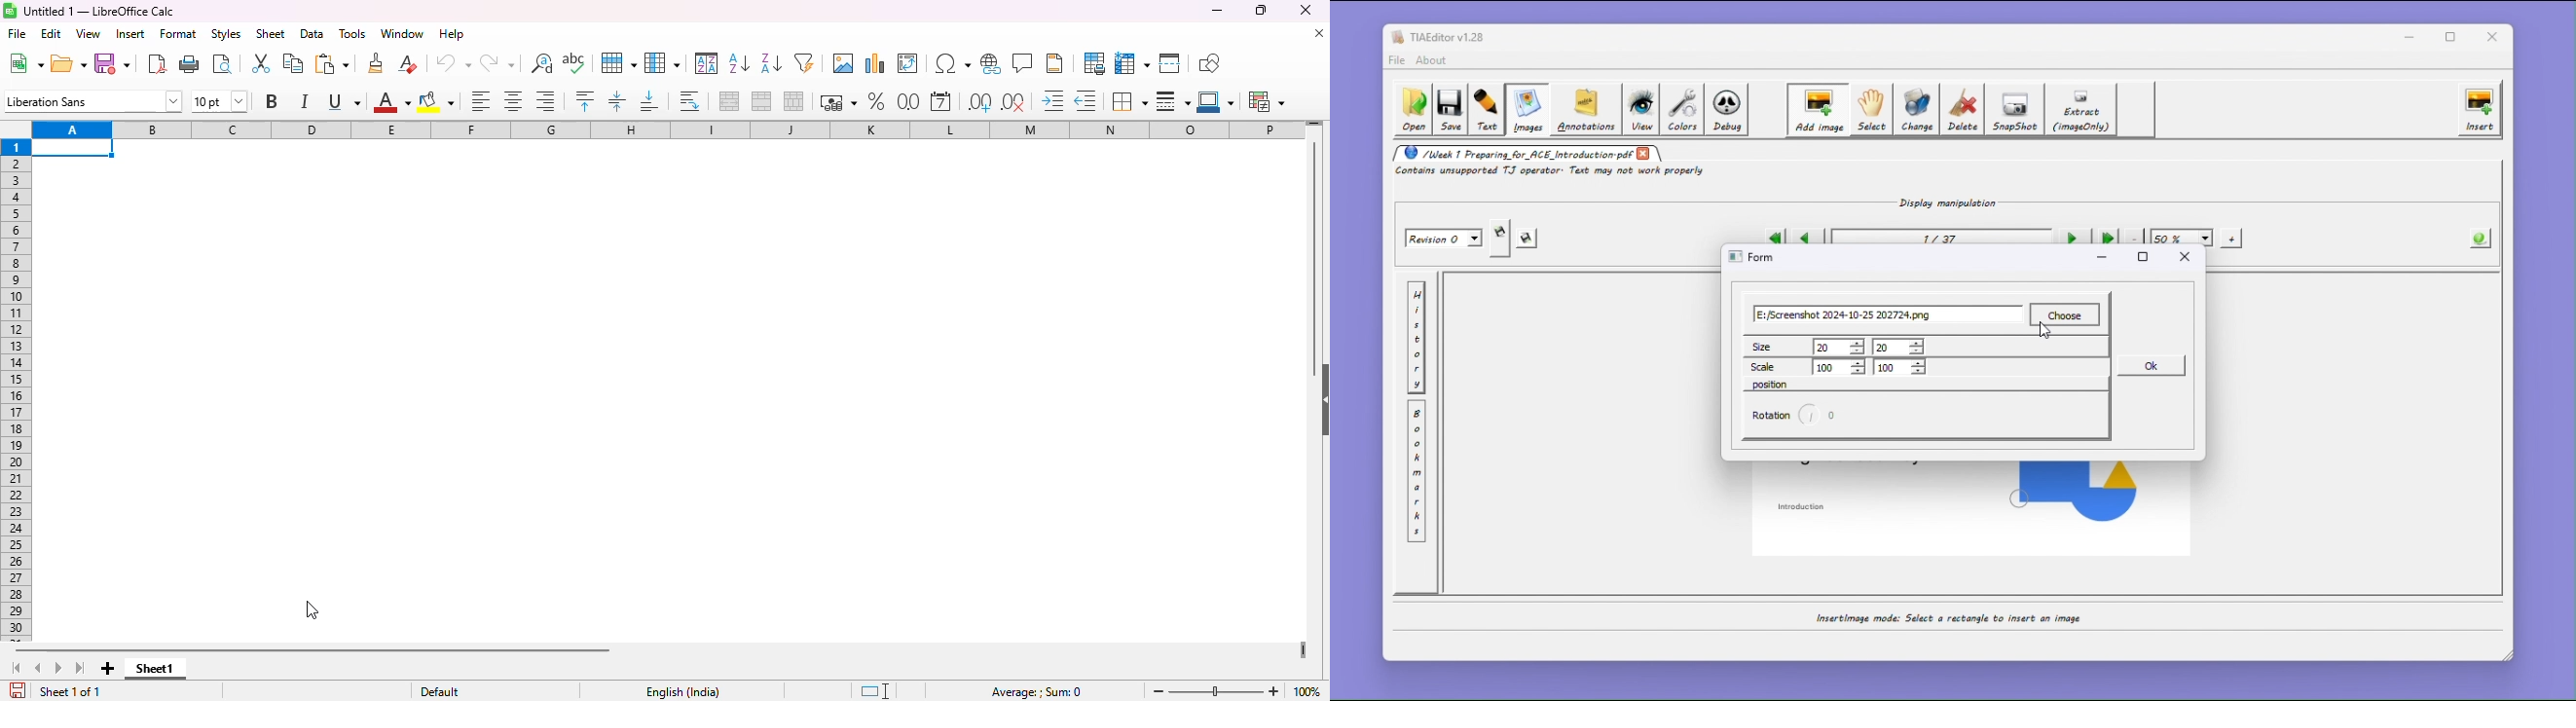 The width and height of the screenshot is (2576, 728). What do you see at coordinates (157, 63) in the screenshot?
I see `export directly as PDF` at bounding box center [157, 63].